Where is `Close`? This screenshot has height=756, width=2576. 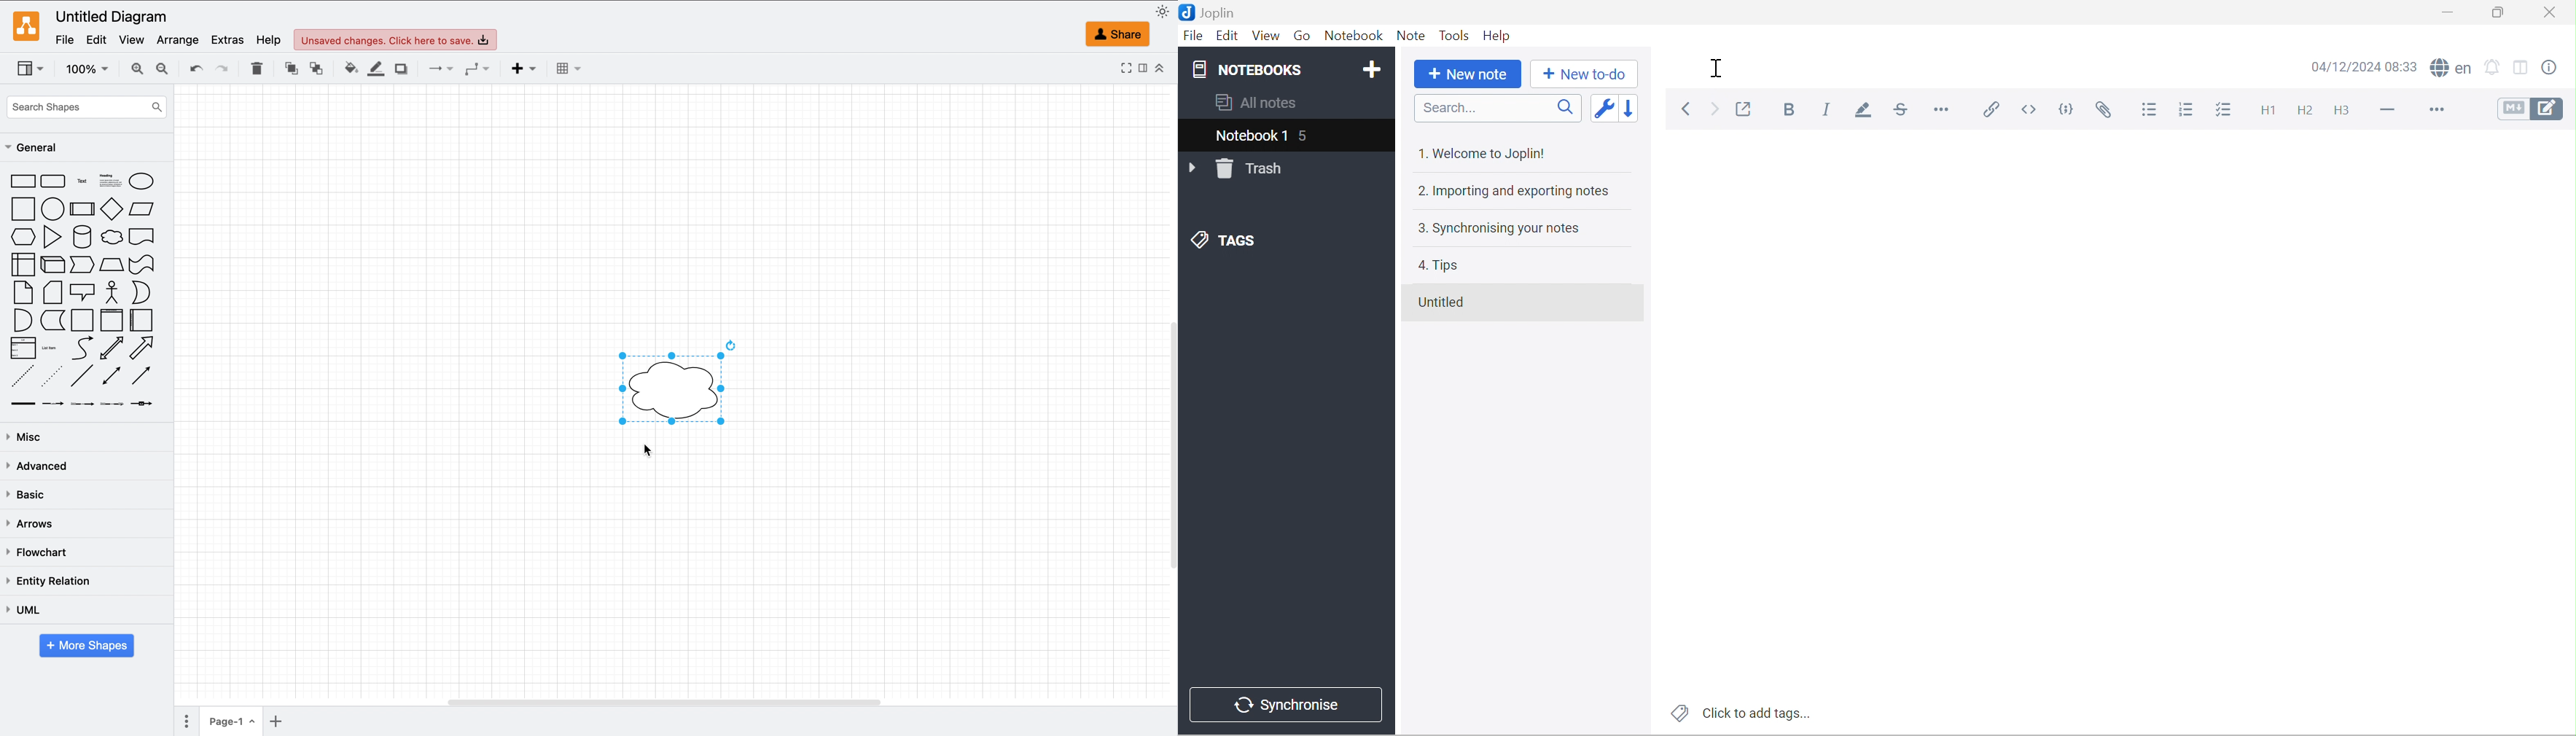 Close is located at coordinates (2555, 15).